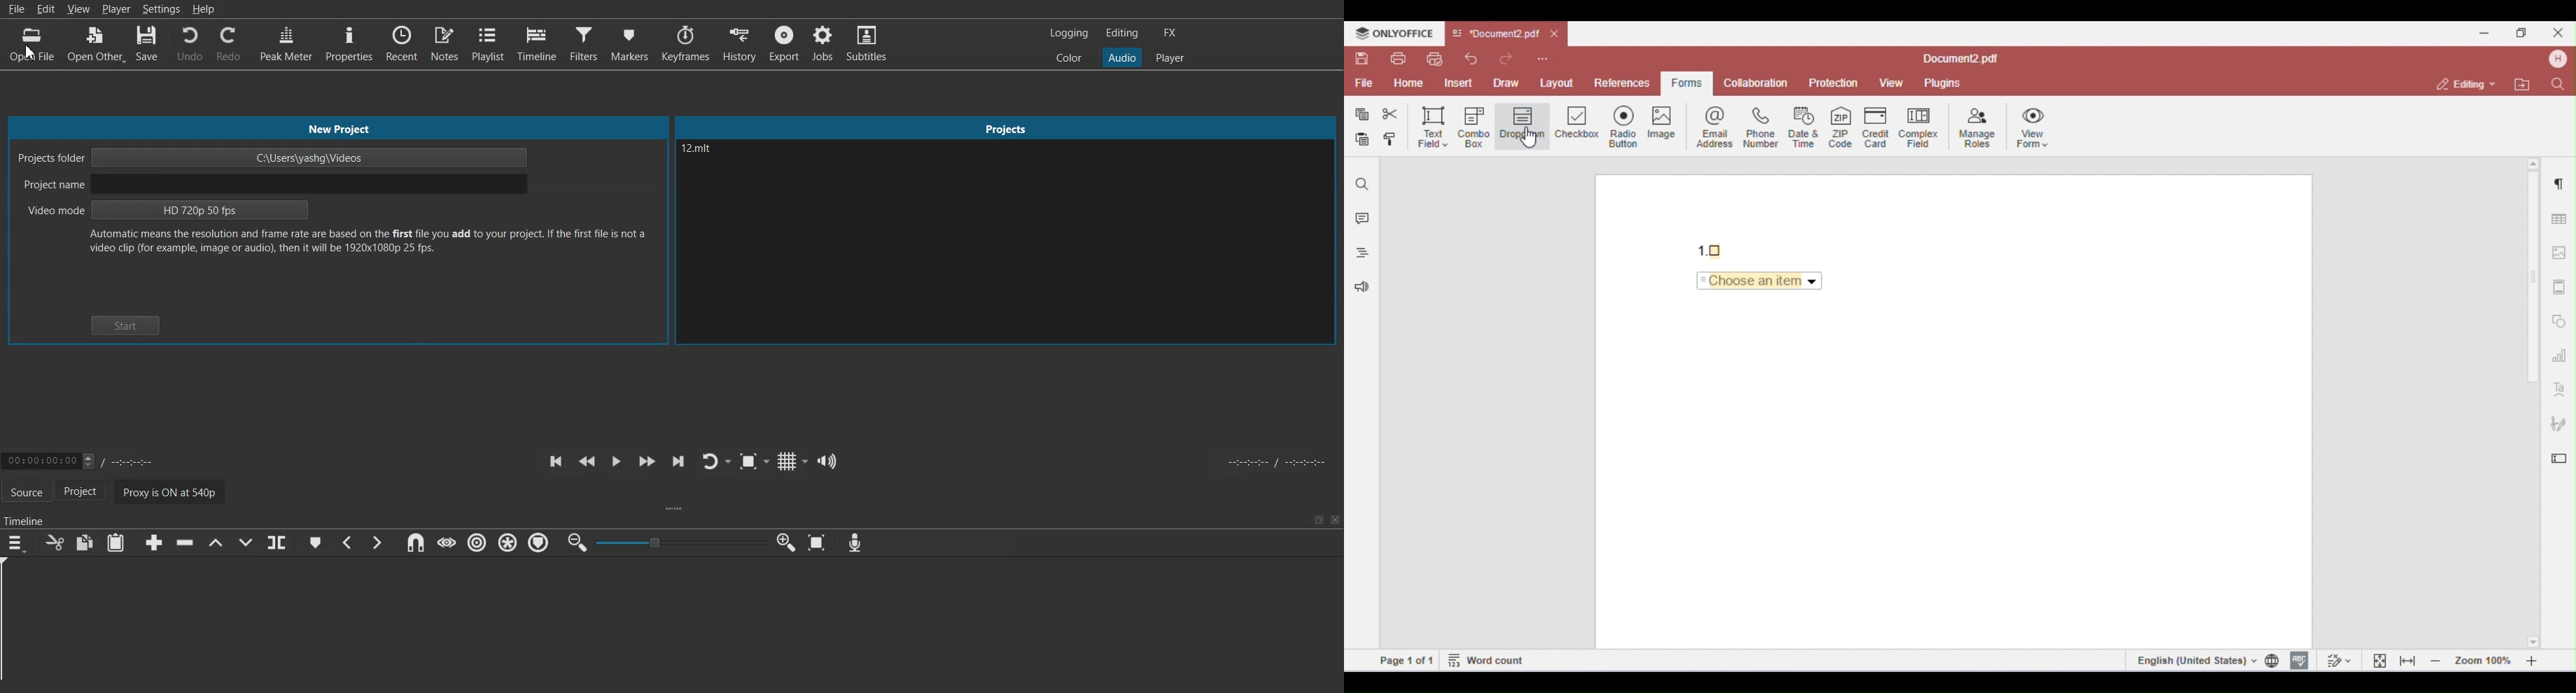  Describe the element at coordinates (676, 510) in the screenshot. I see `Drag Handle` at that location.